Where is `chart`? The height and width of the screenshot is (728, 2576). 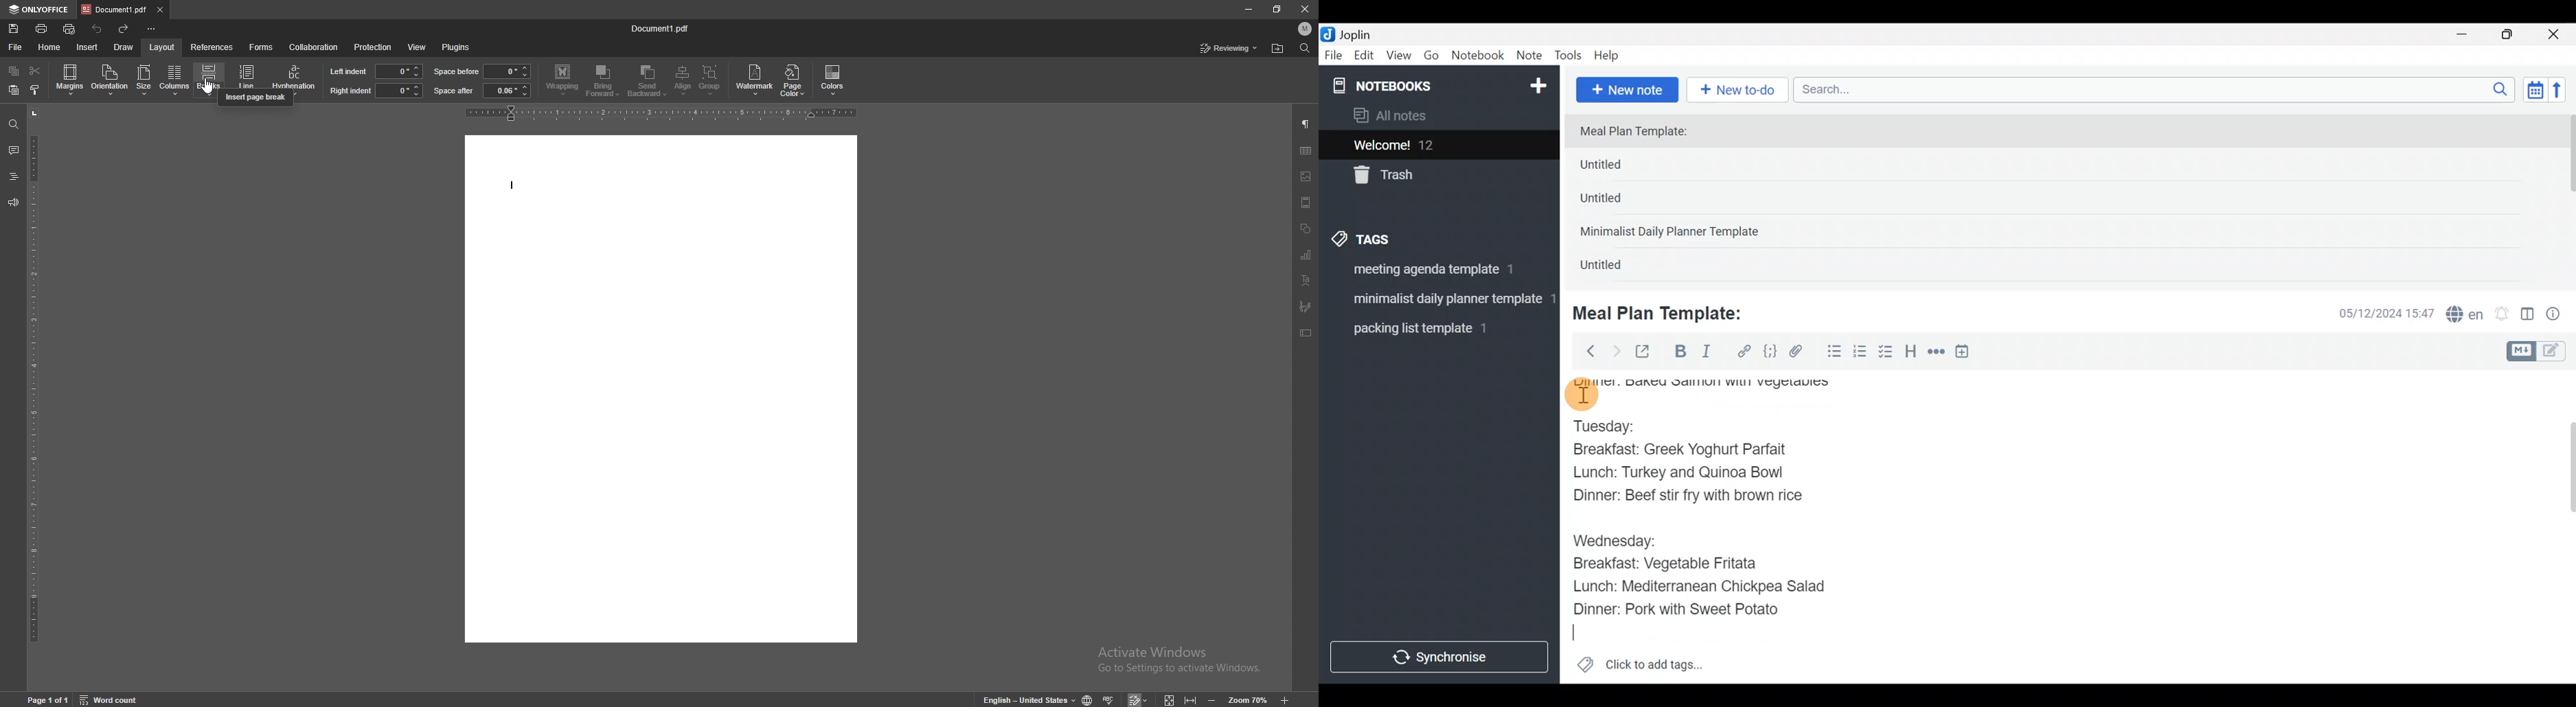
chart is located at coordinates (1304, 254).